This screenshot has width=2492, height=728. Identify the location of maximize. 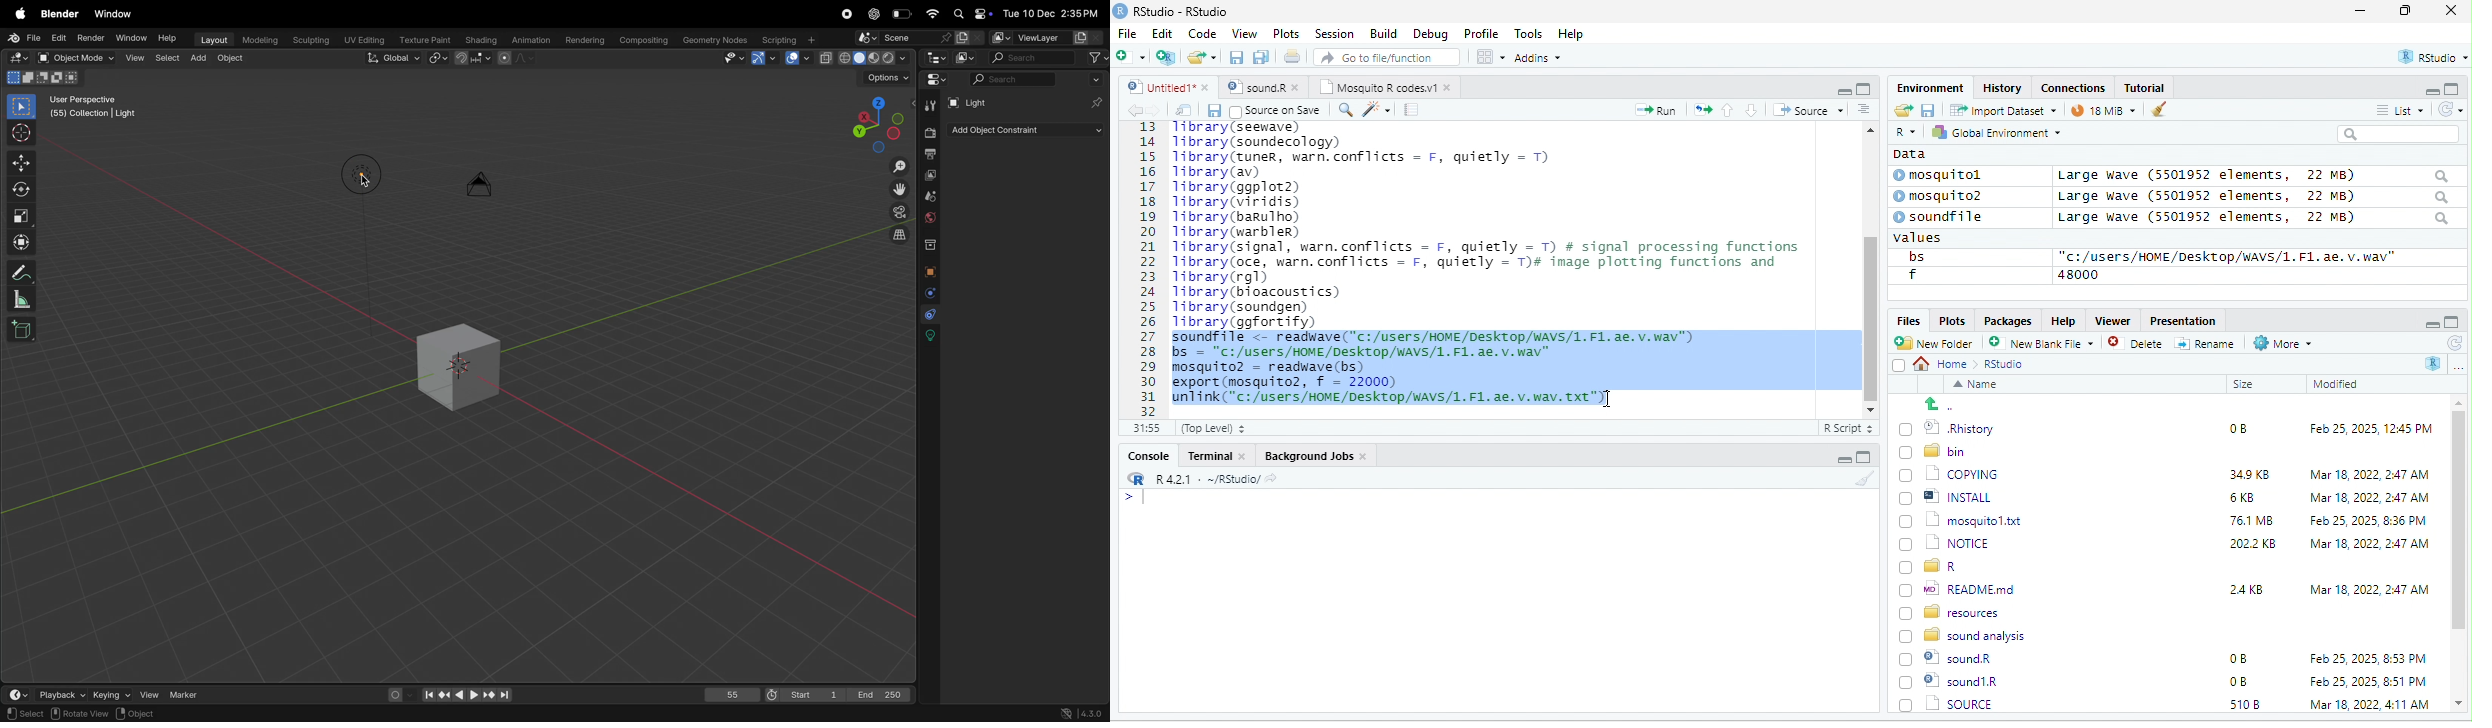
(2452, 322).